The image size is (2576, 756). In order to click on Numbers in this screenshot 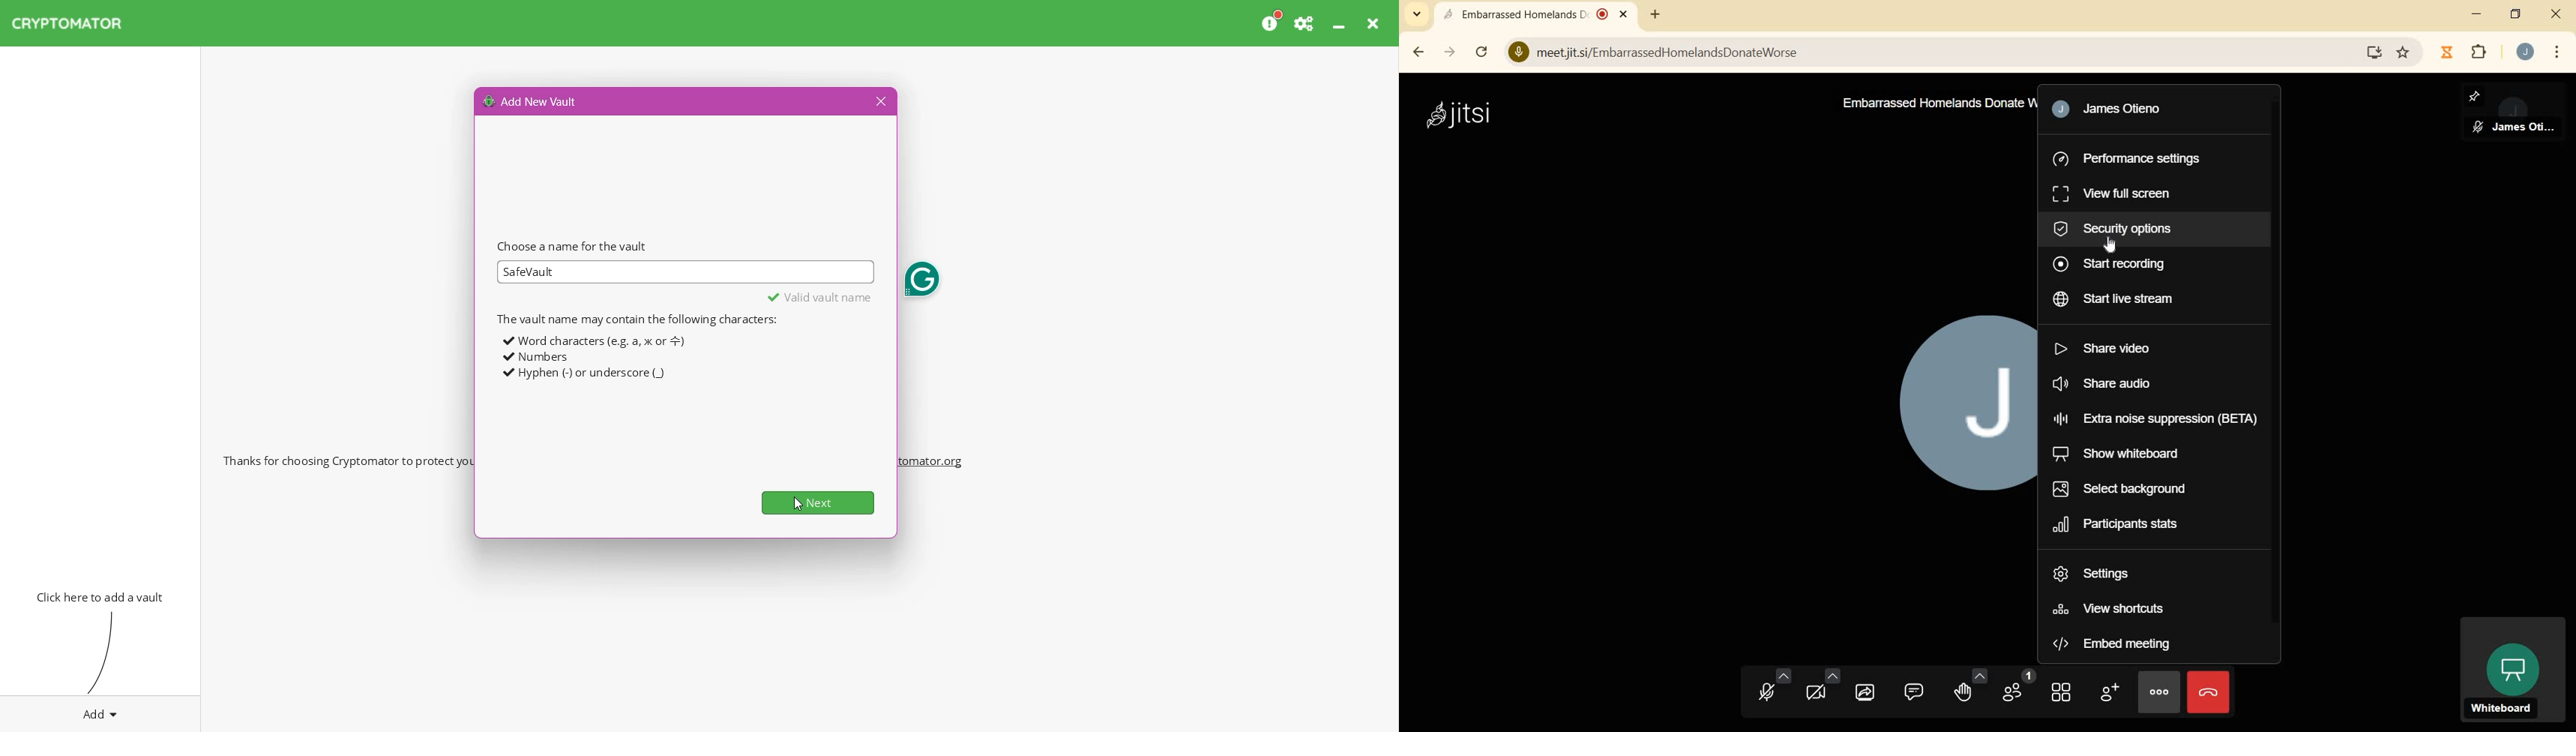, I will do `click(536, 357)`.